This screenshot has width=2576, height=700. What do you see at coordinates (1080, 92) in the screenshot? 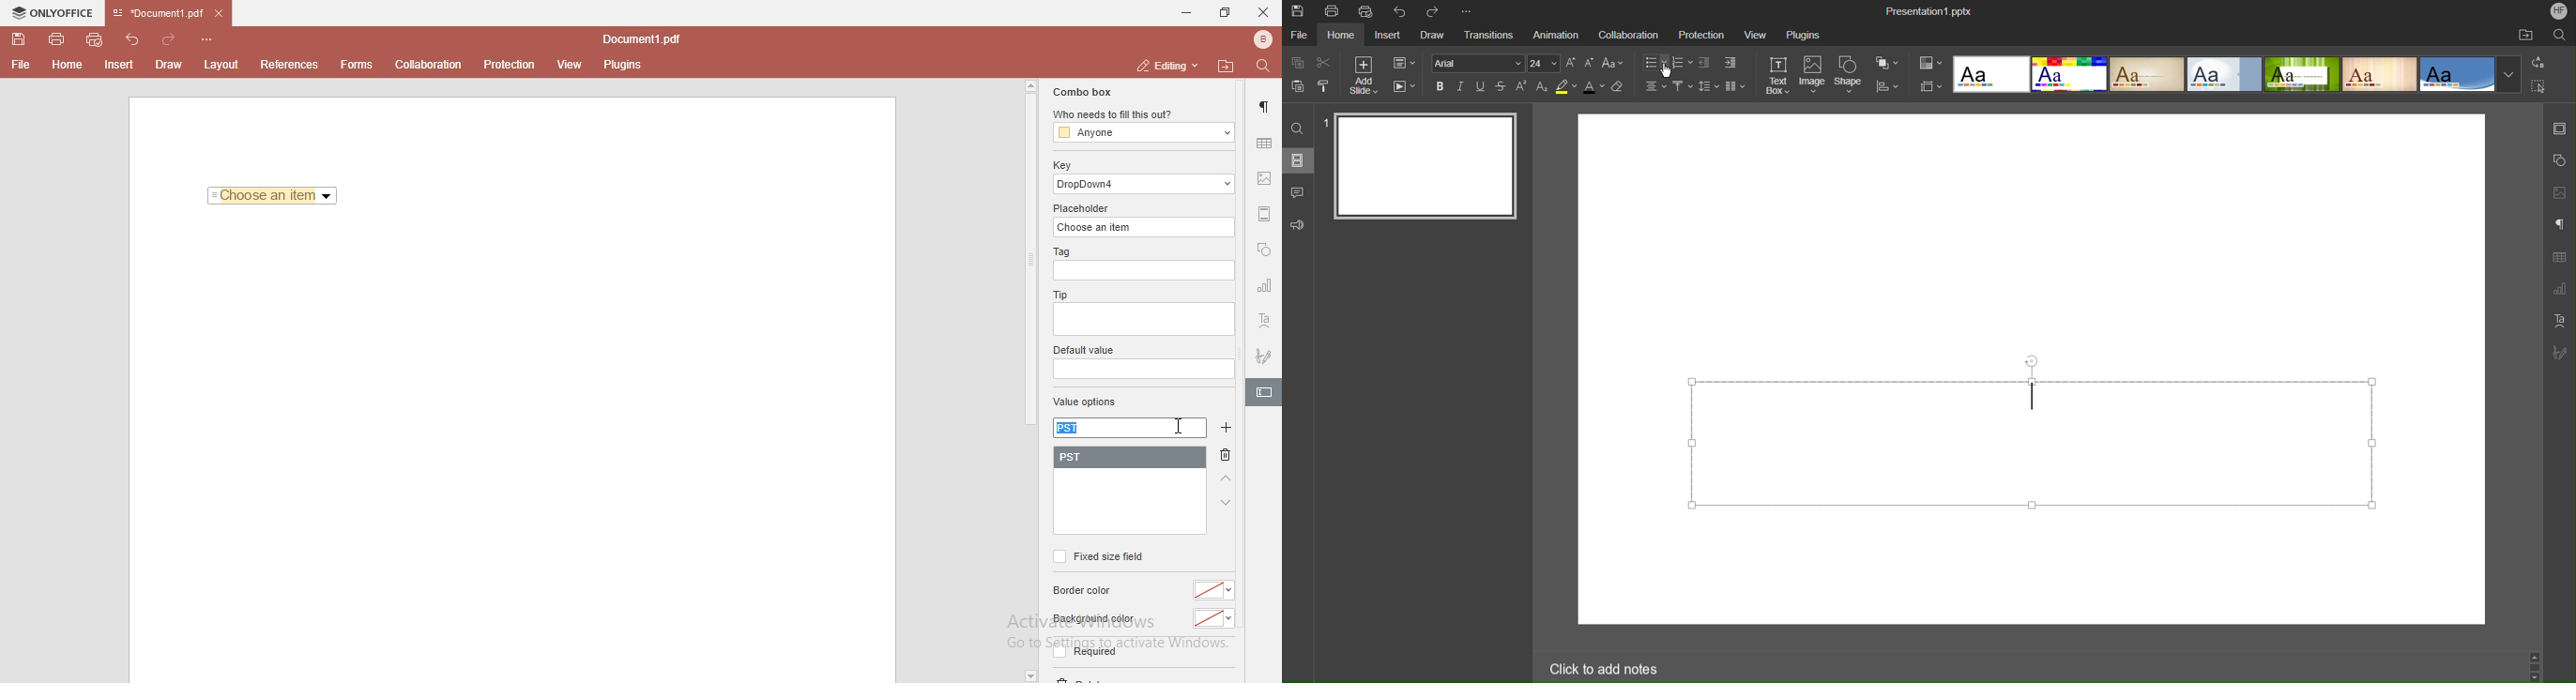
I see `combo box` at bounding box center [1080, 92].